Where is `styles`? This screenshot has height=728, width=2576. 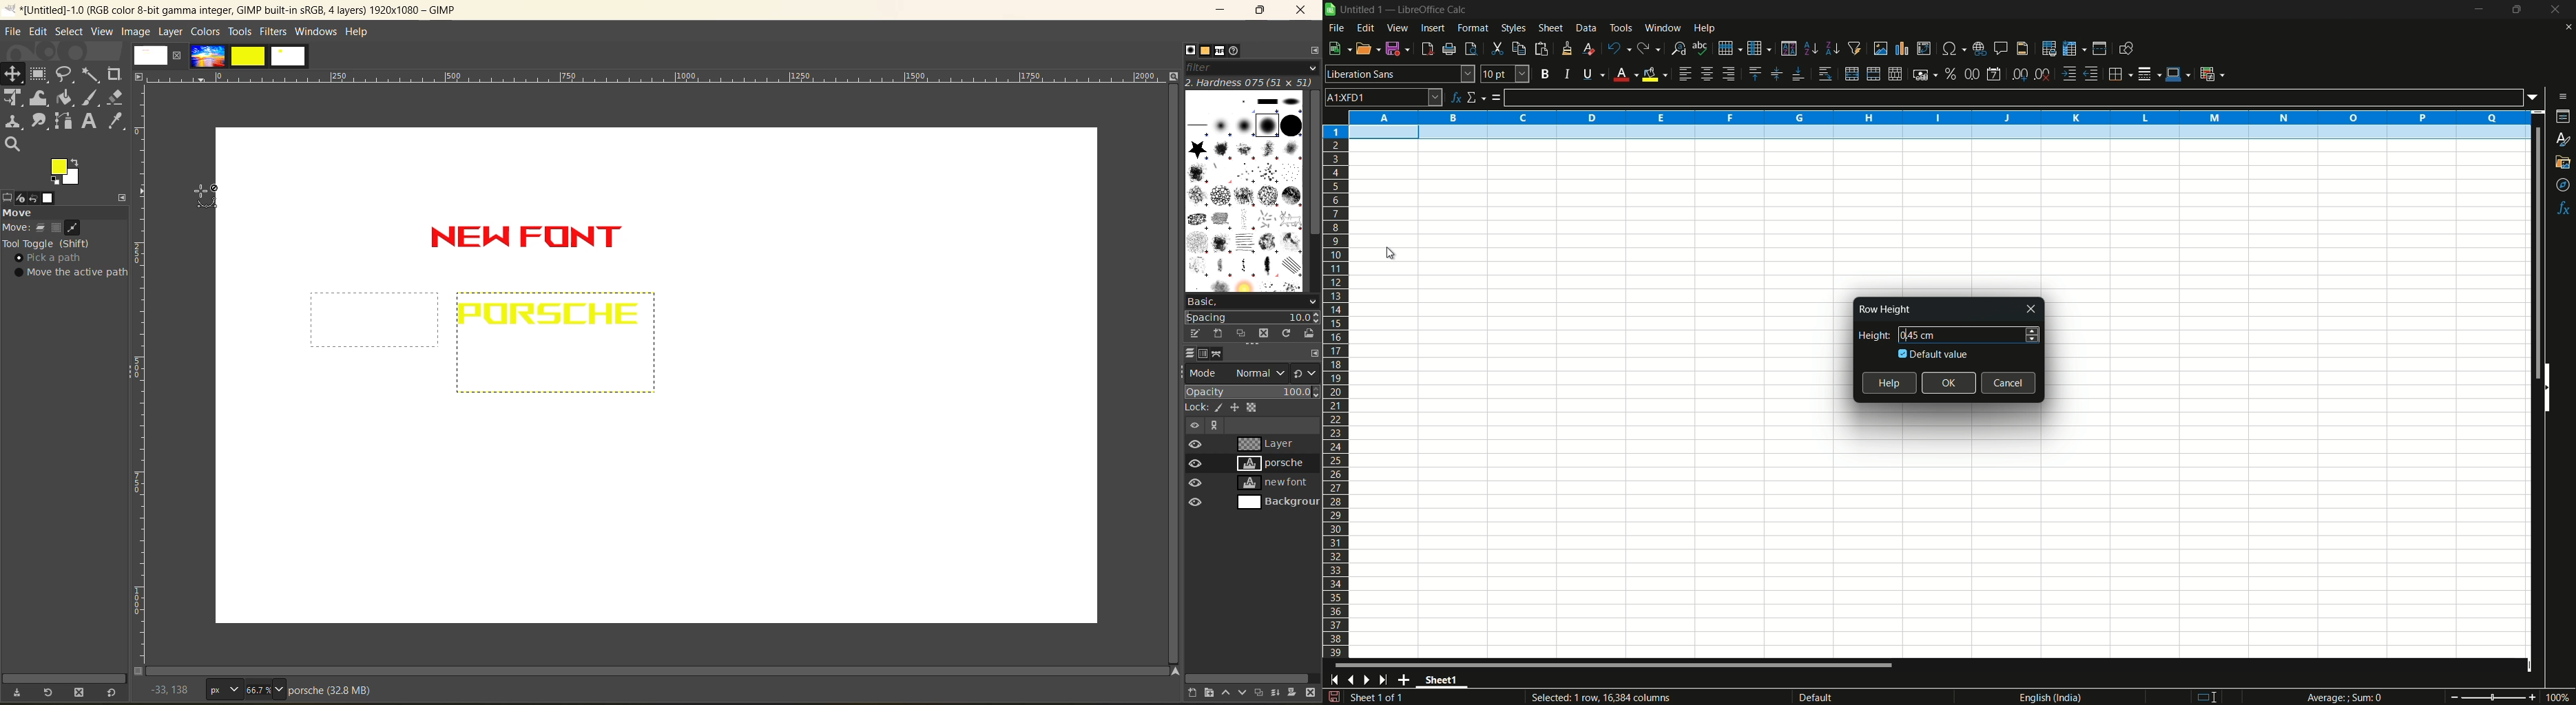 styles is located at coordinates (2562, 140).